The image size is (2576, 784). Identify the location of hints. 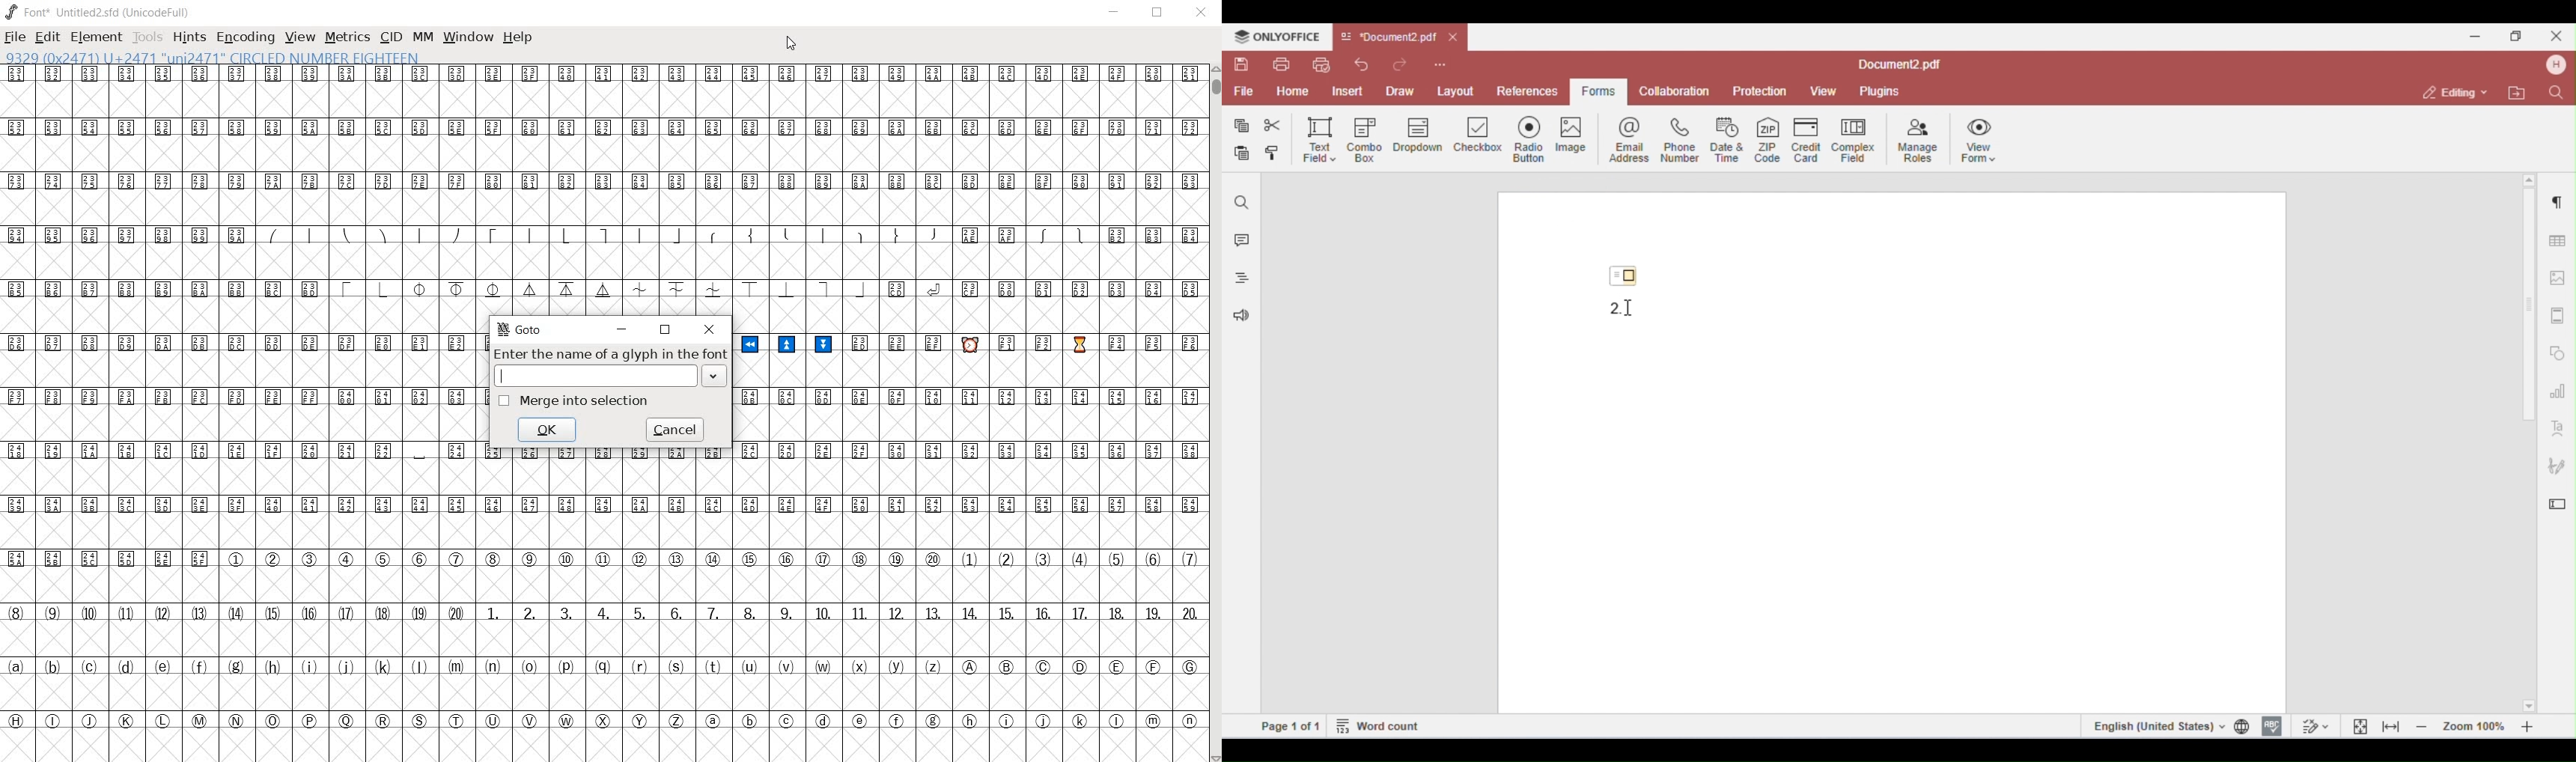
(189, 39).